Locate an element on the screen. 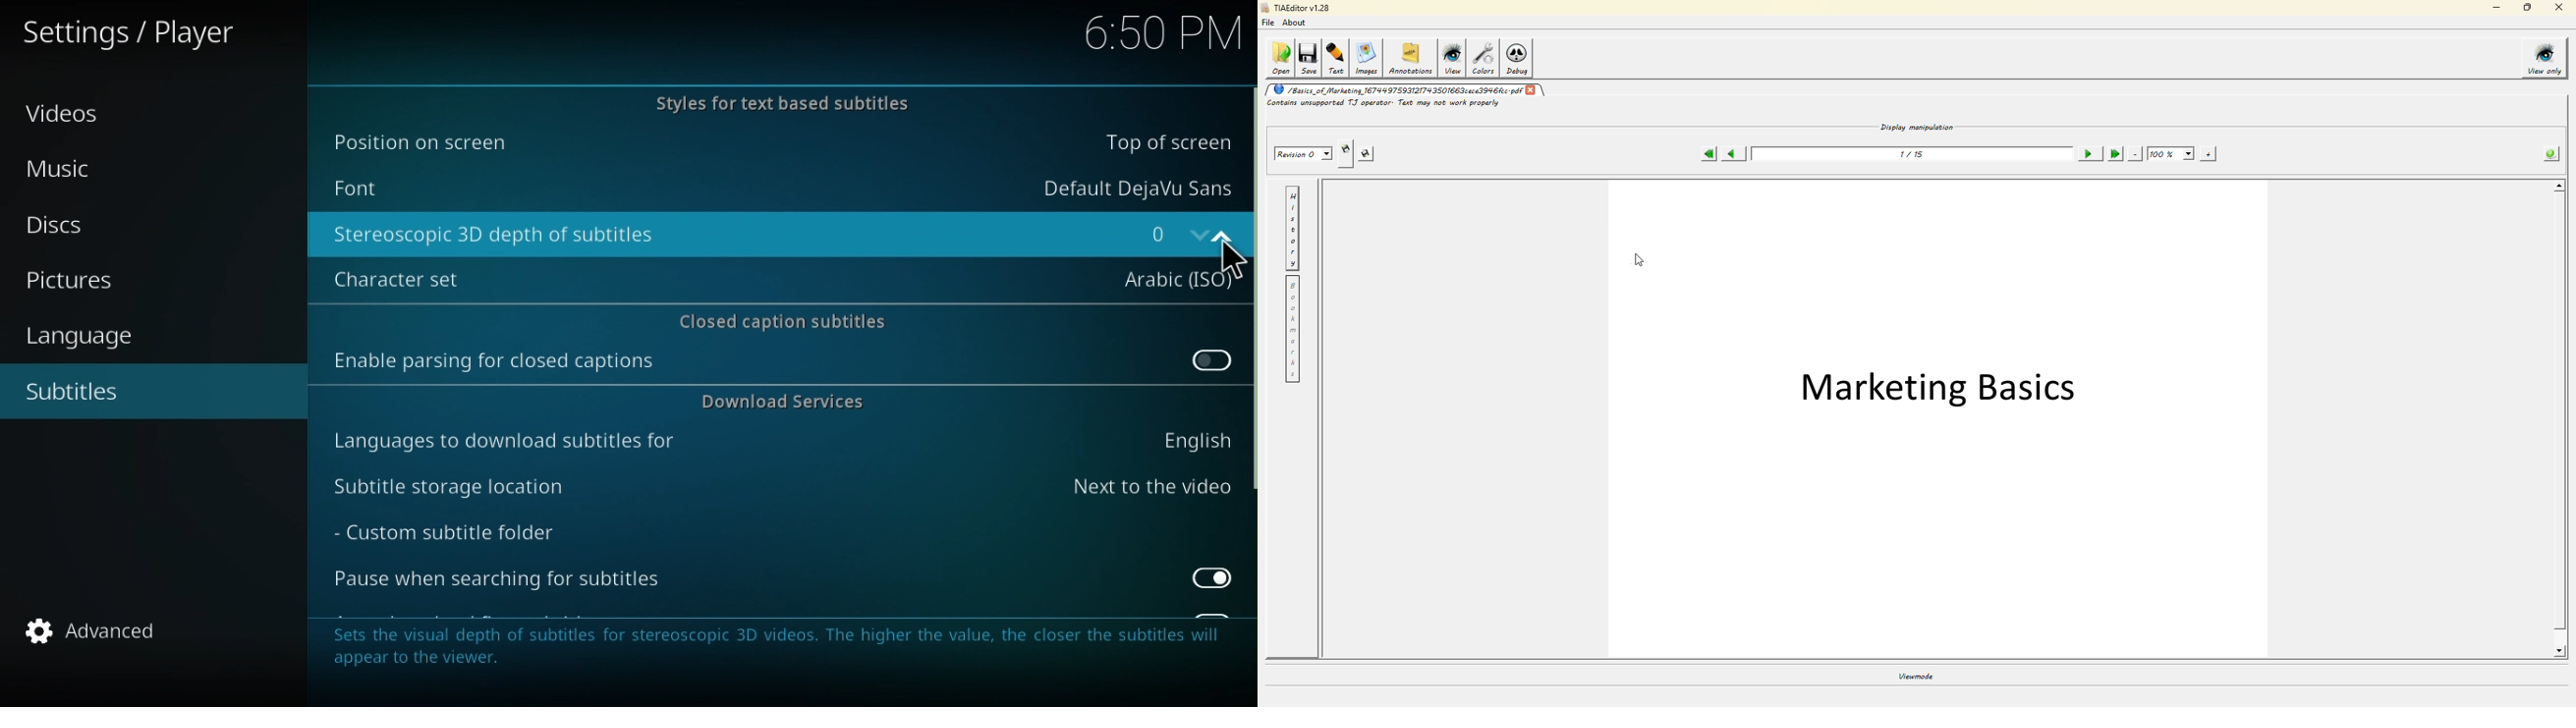 The height and width of the screenshot is (728, 2576). close is located at coordinates (2560, 8).